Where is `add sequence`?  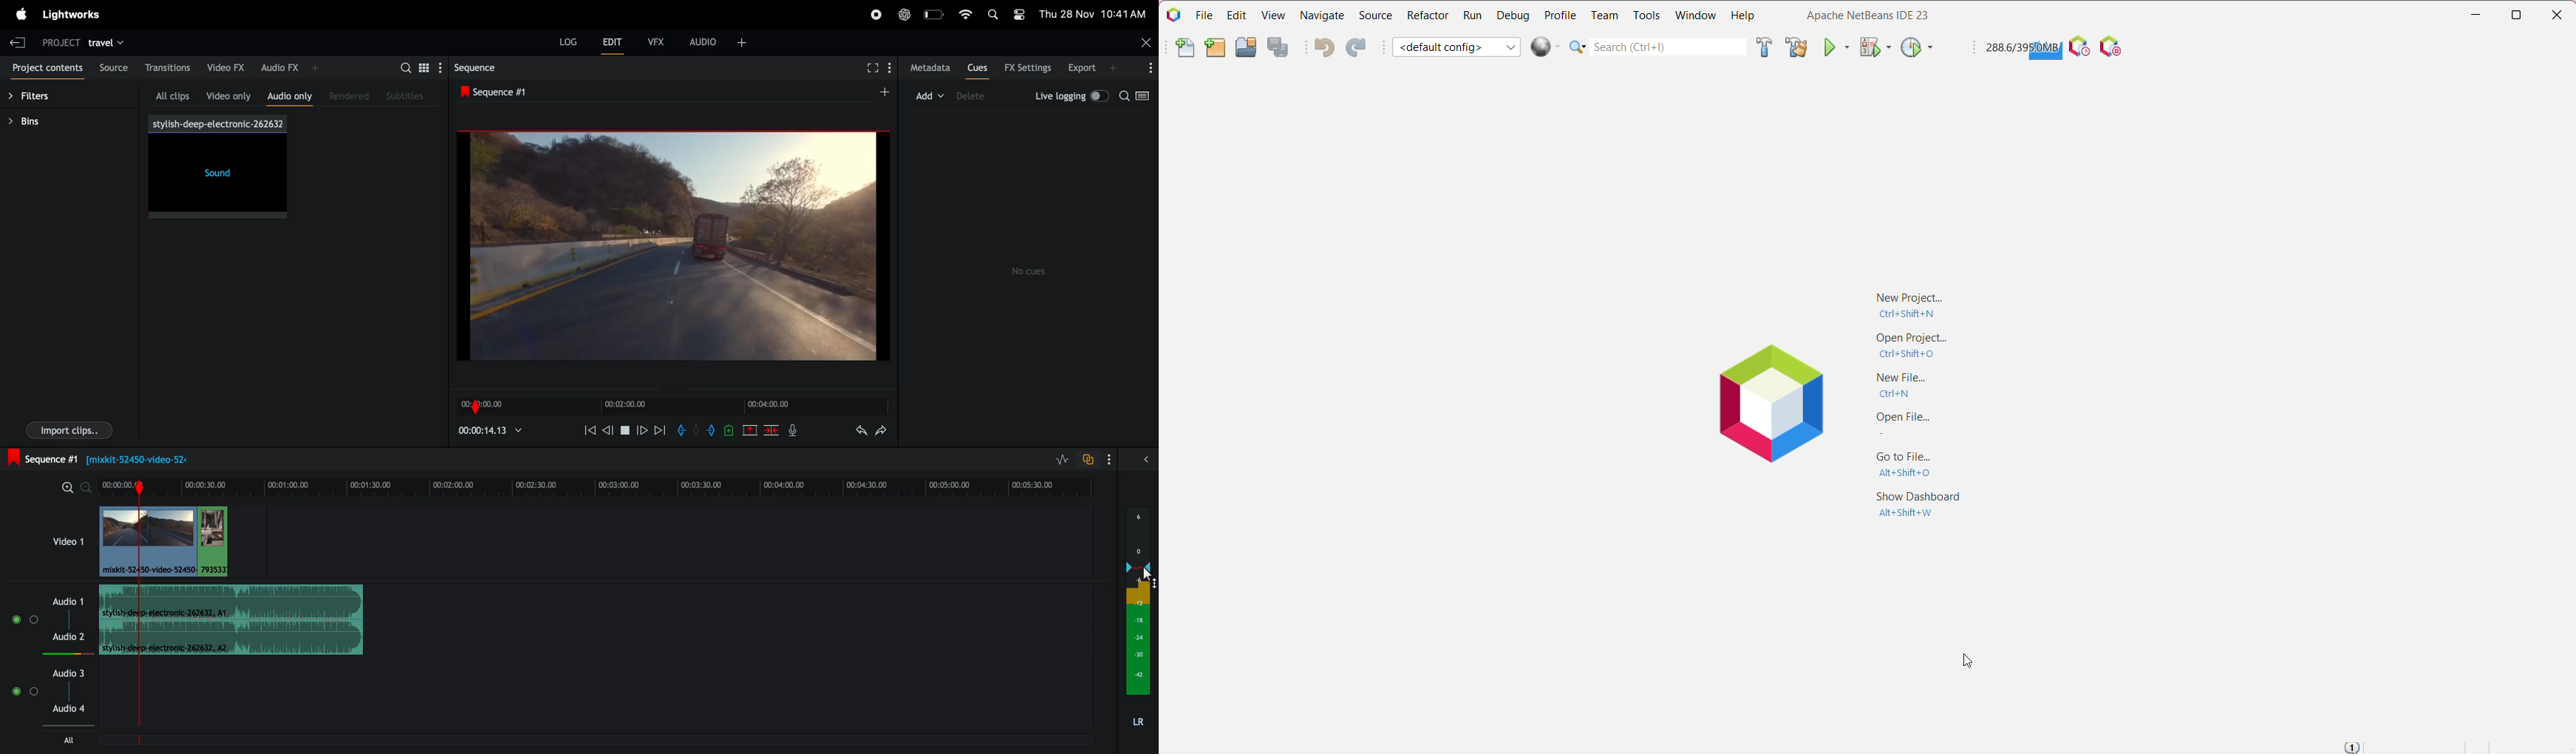 add sequence is located at coordinates (885, 92).